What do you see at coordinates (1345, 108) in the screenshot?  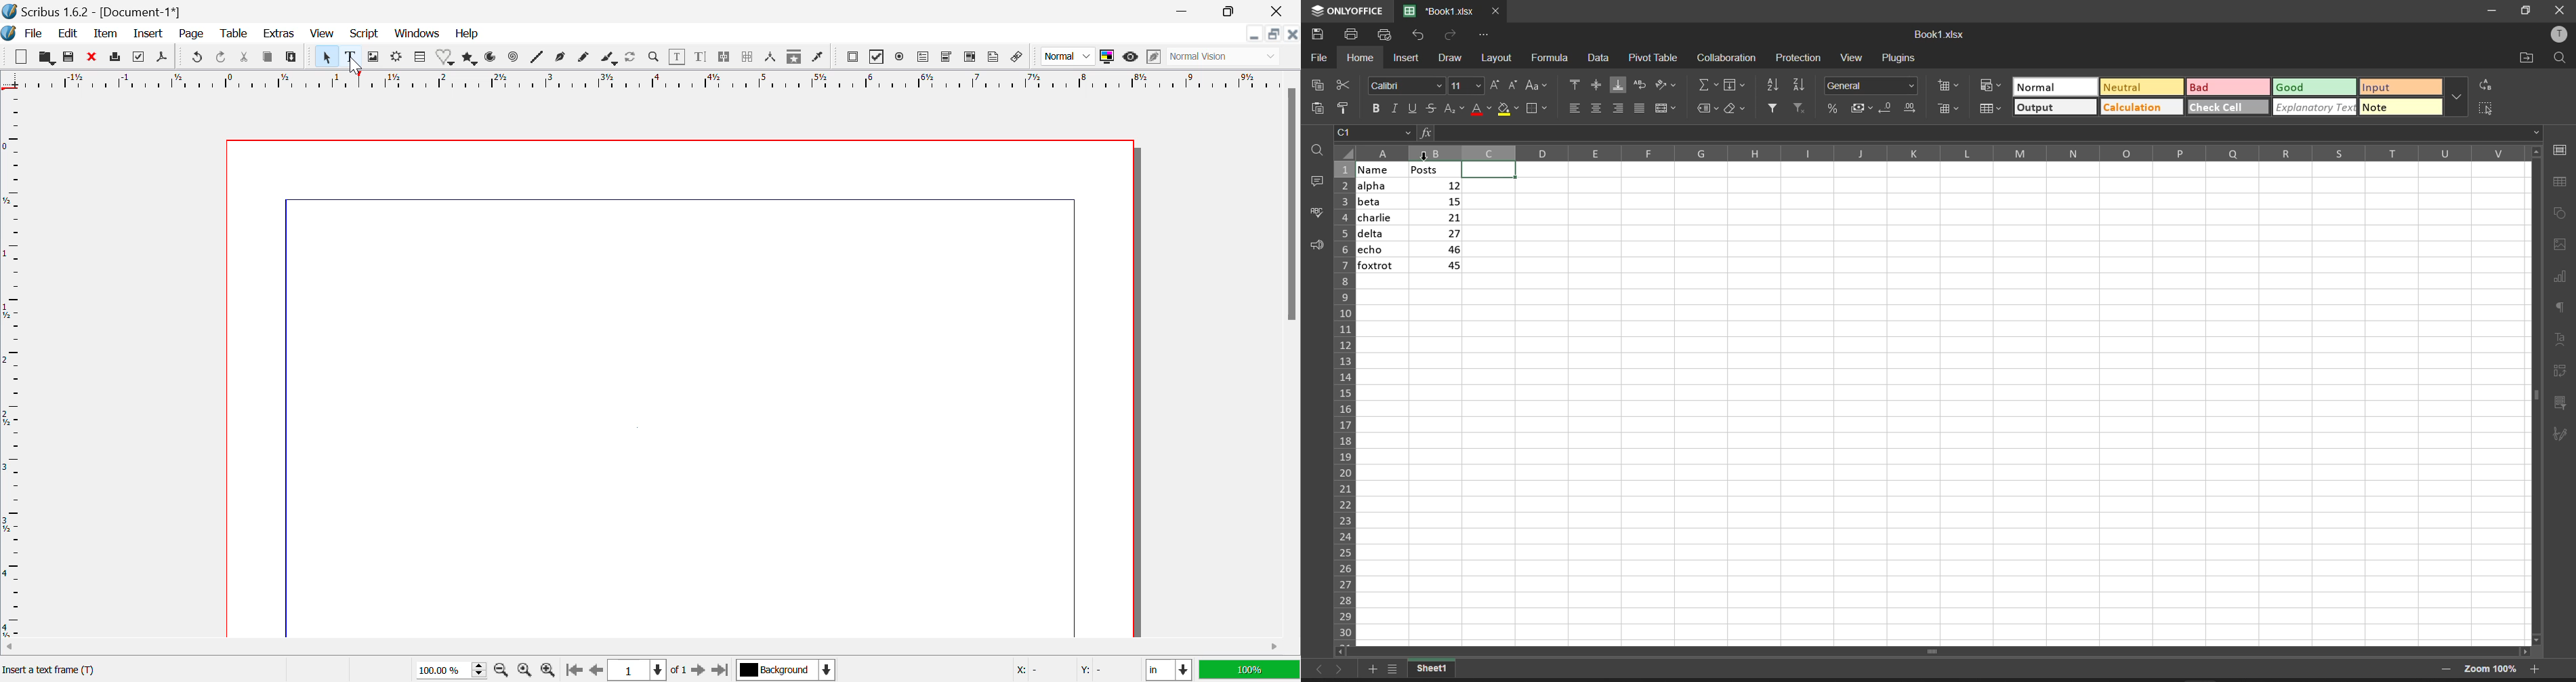 I see `copy style` at bounding box center [1345, 108].